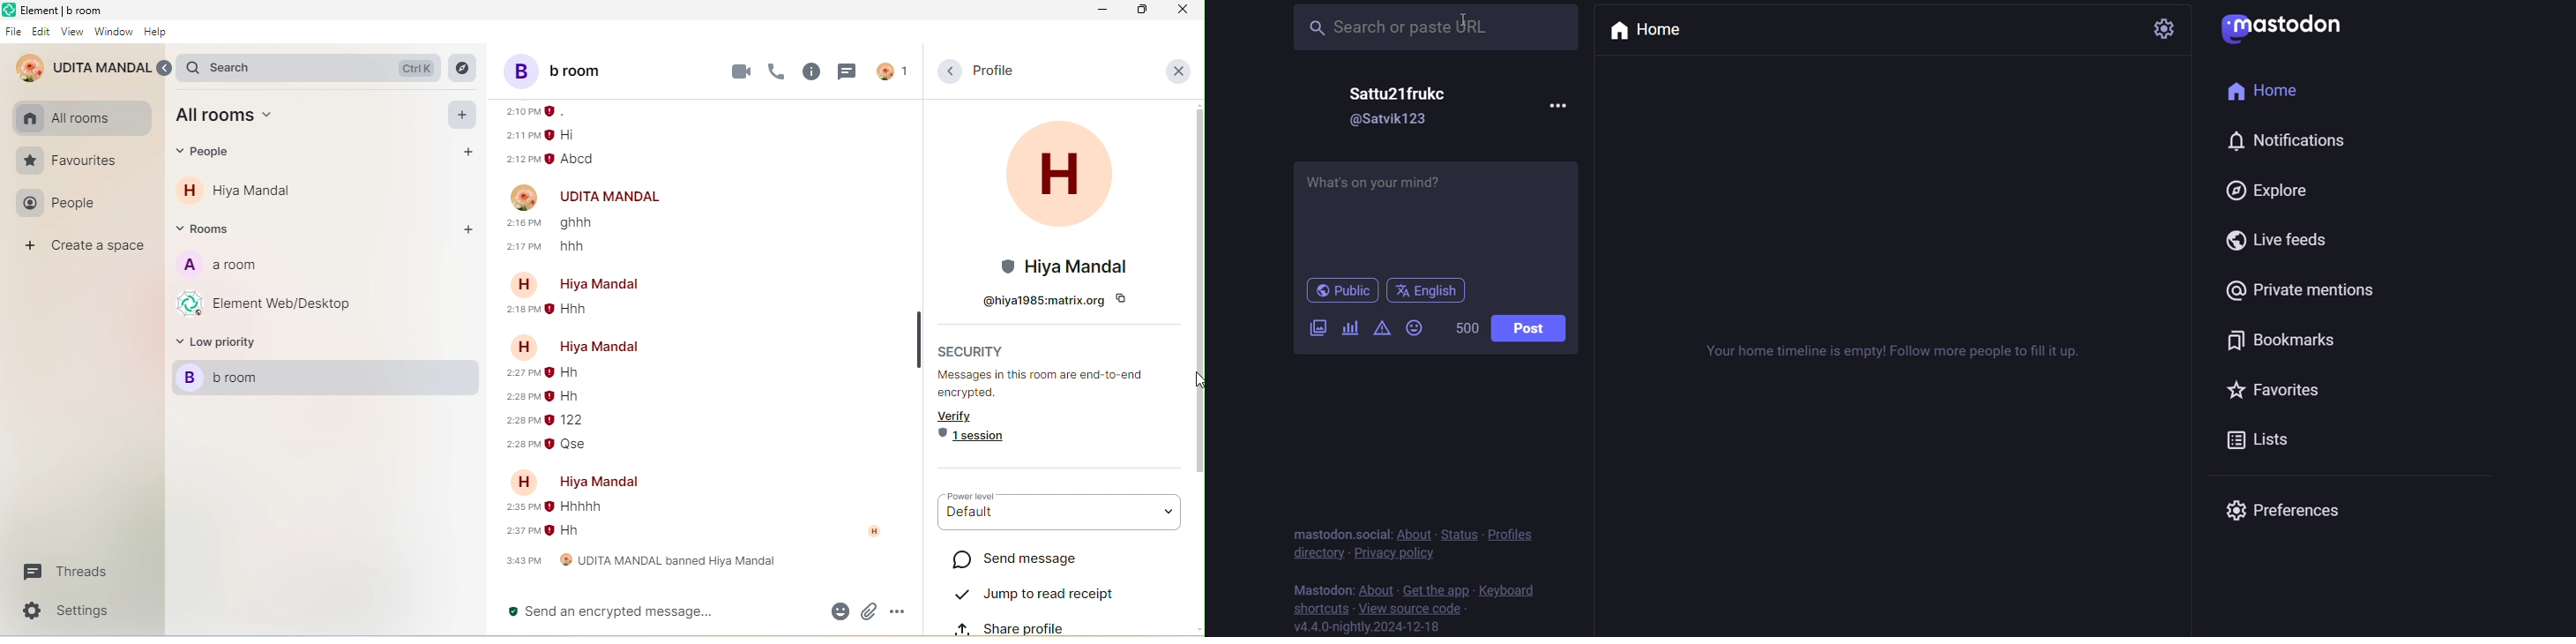 This screenshot has width=2576, height=644. I want to click on hhh older message from udita, so click(582, 248).